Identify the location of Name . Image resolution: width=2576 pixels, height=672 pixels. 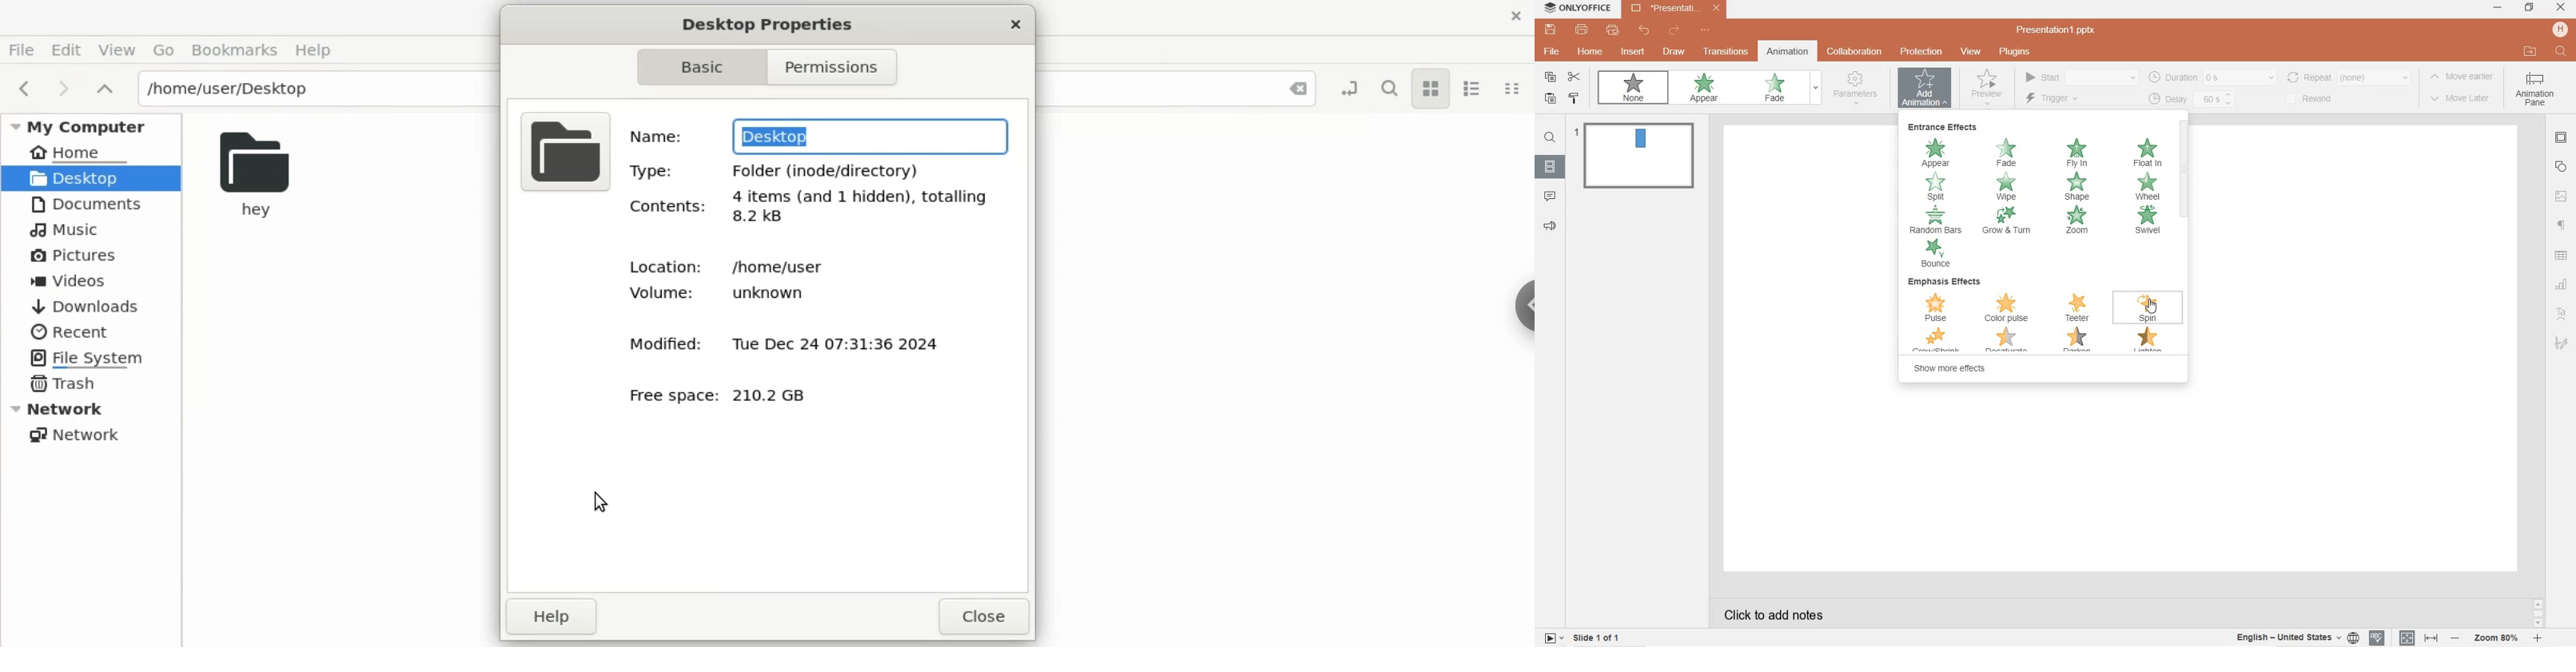
(658, 135).